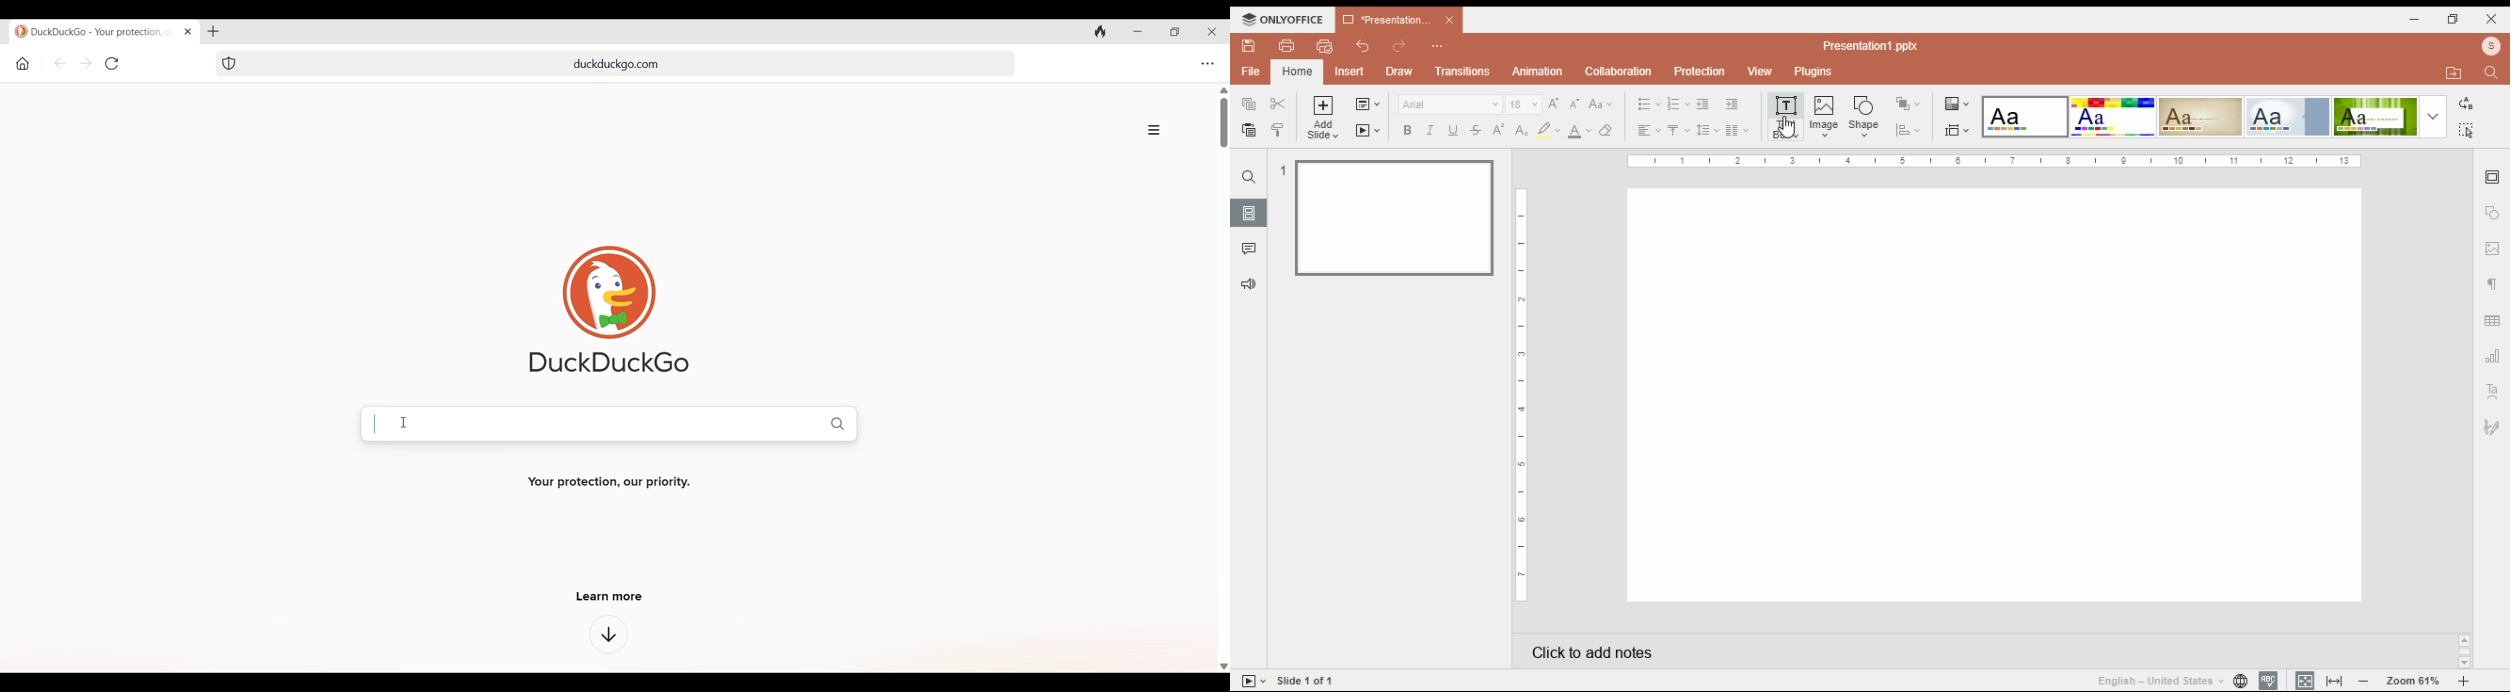  What do you see at coordinates (1254, 680) in the screenshot?
I see `tart slideshow` at bounding box center [1254, 680].